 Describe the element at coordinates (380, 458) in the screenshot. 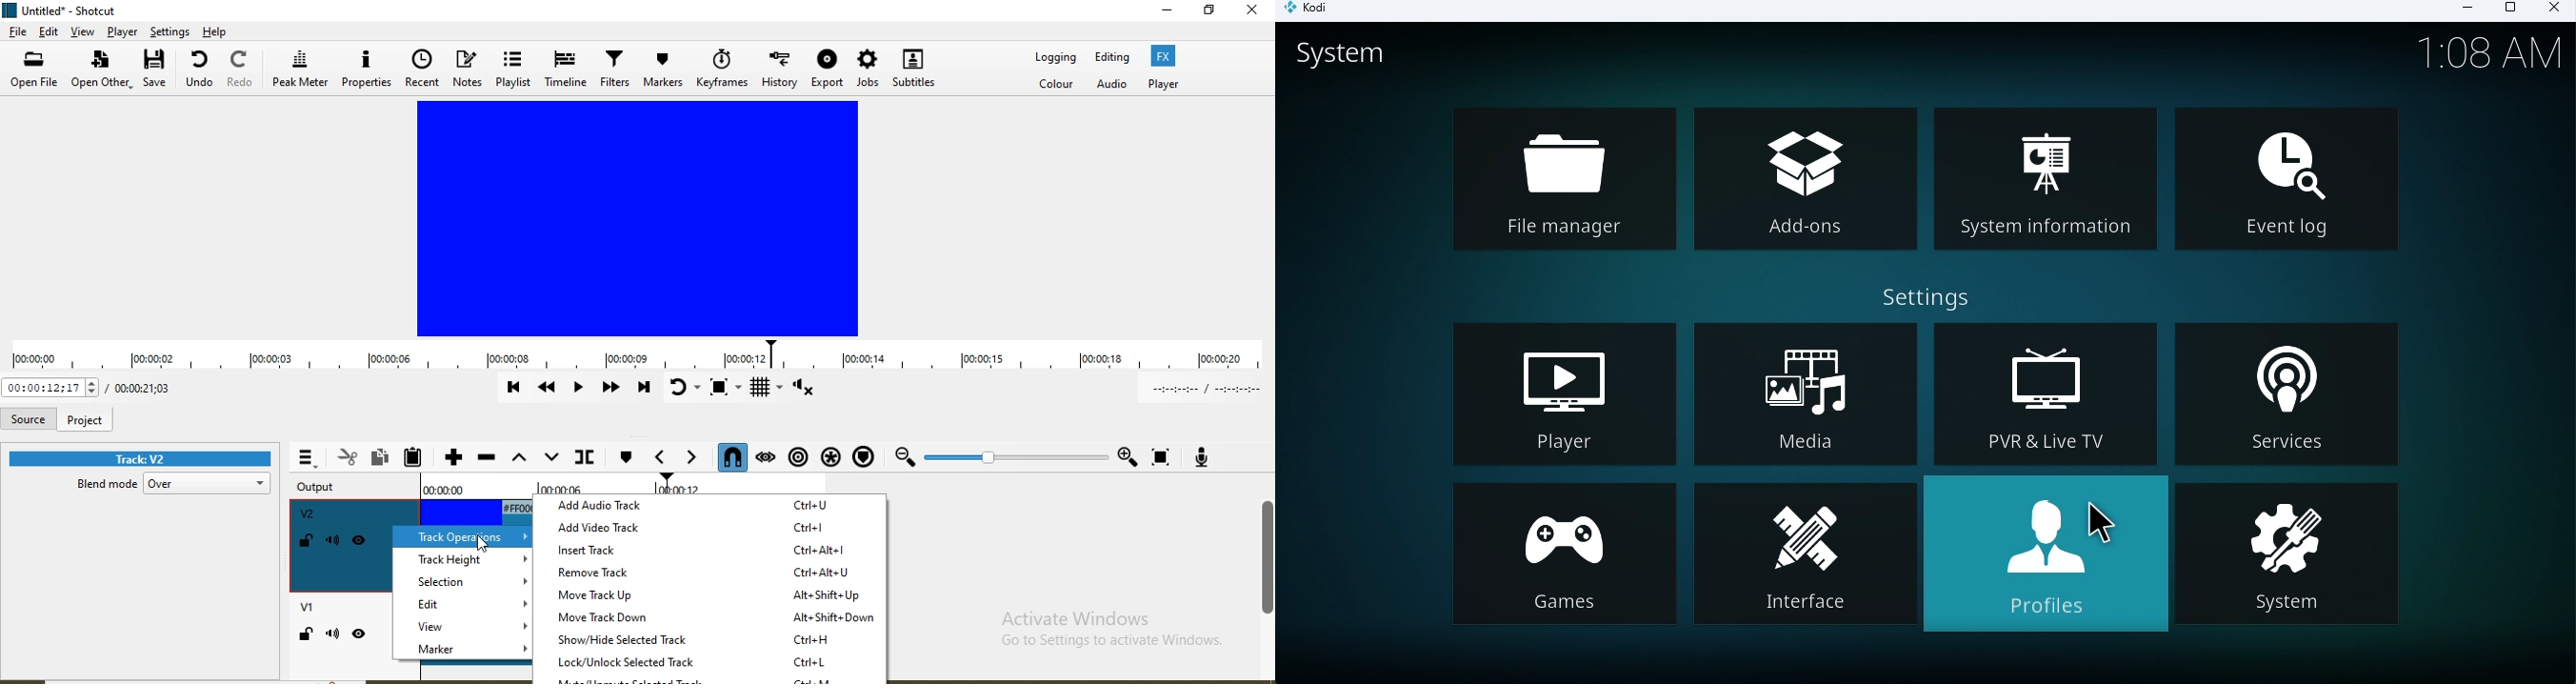

I see `Copy` at that location.